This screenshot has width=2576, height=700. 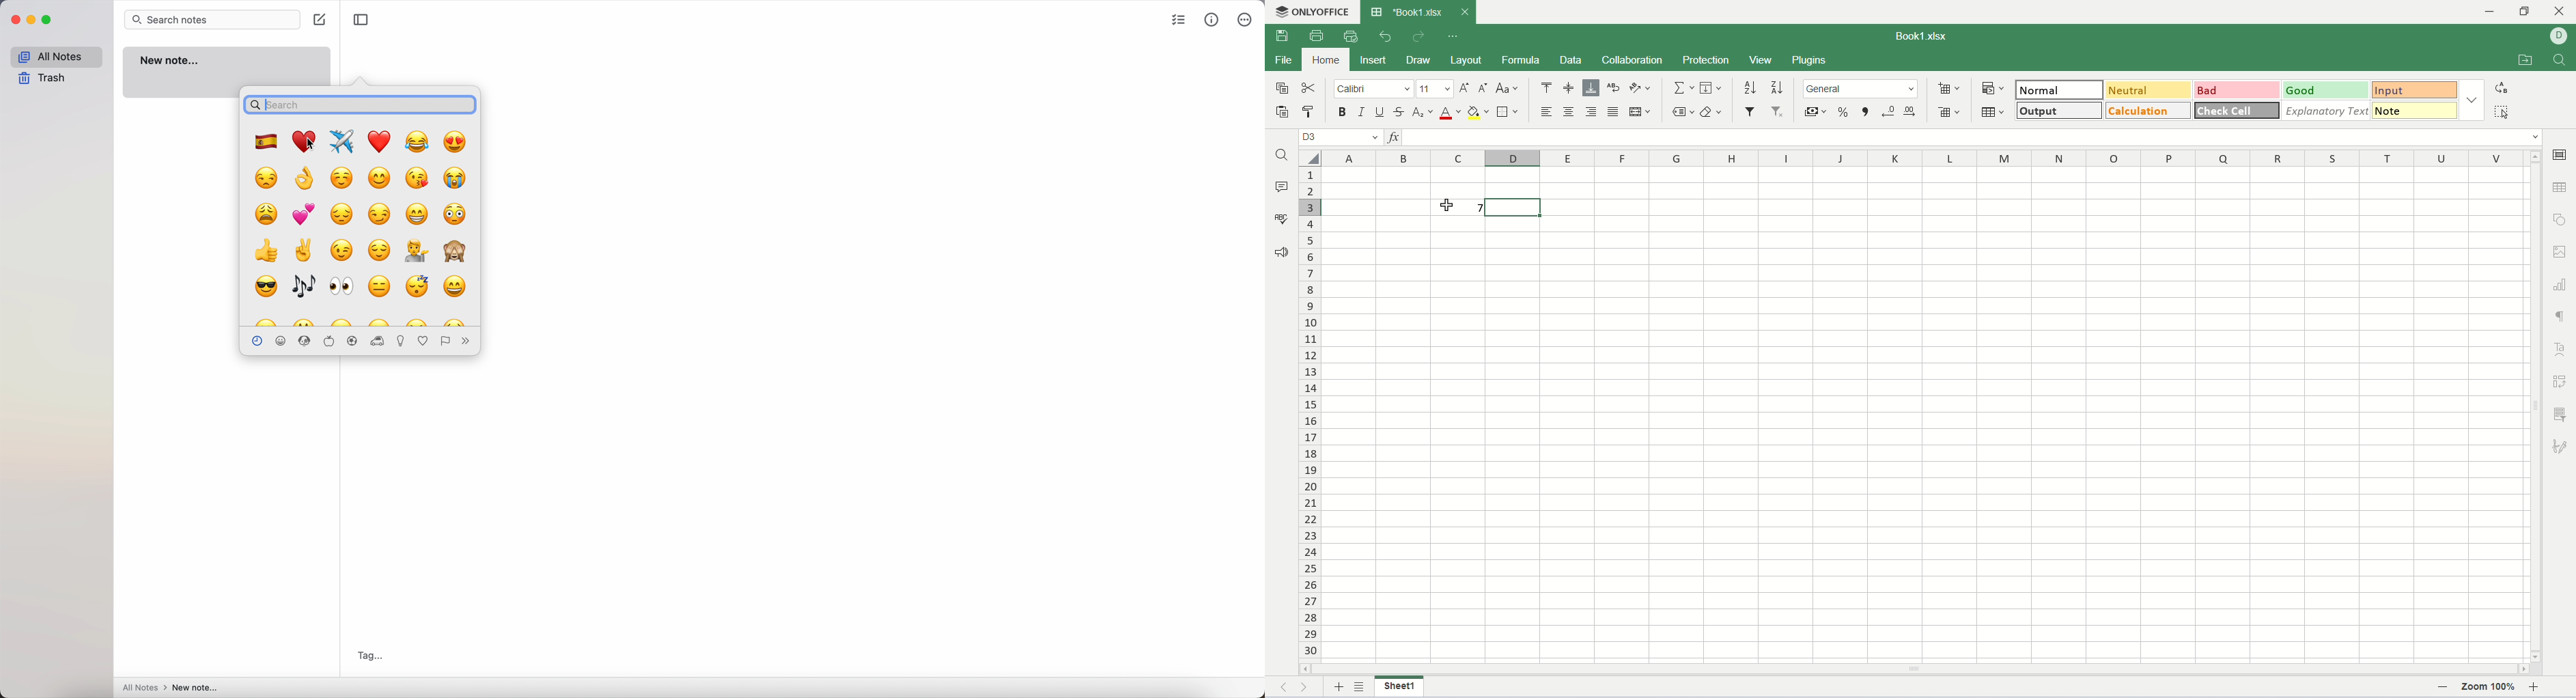 I want to click on align top, so click(x=1546, y=87).